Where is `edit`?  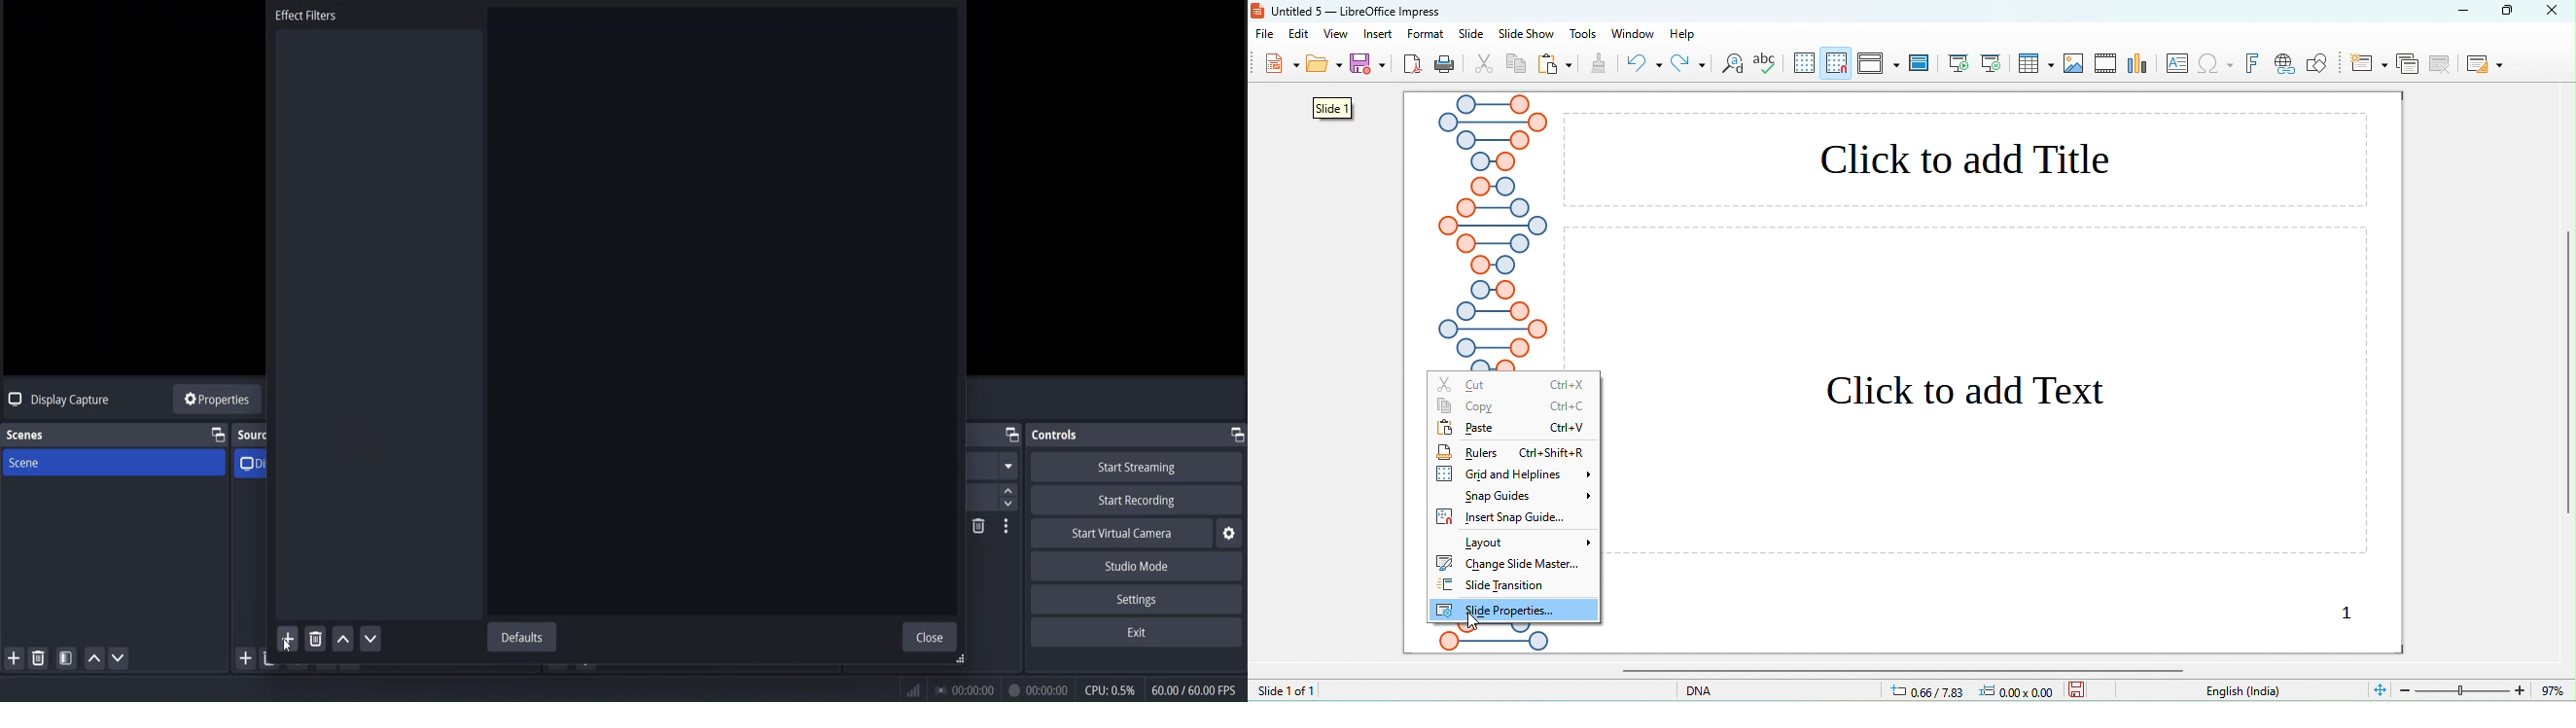 edit is located at coordinates (1301, 34).